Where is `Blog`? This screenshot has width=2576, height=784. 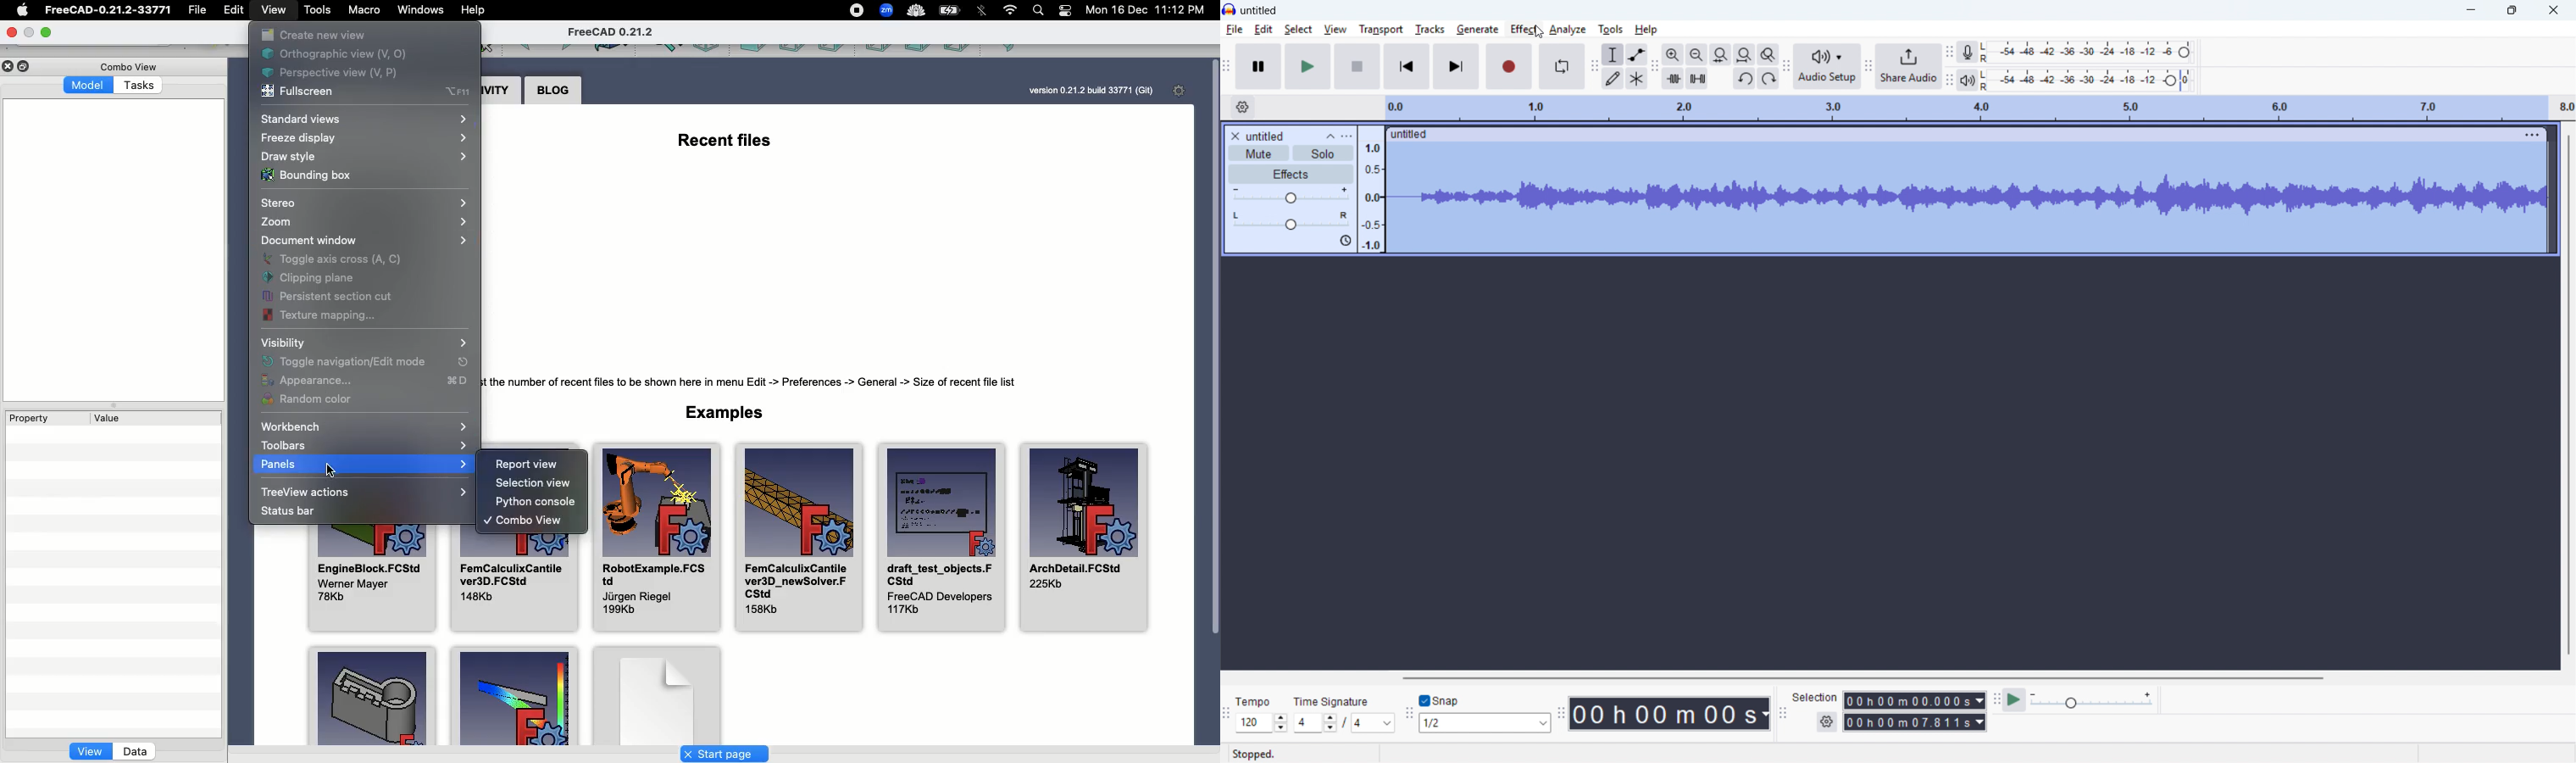 Blog is located at coordinates (553, 90).